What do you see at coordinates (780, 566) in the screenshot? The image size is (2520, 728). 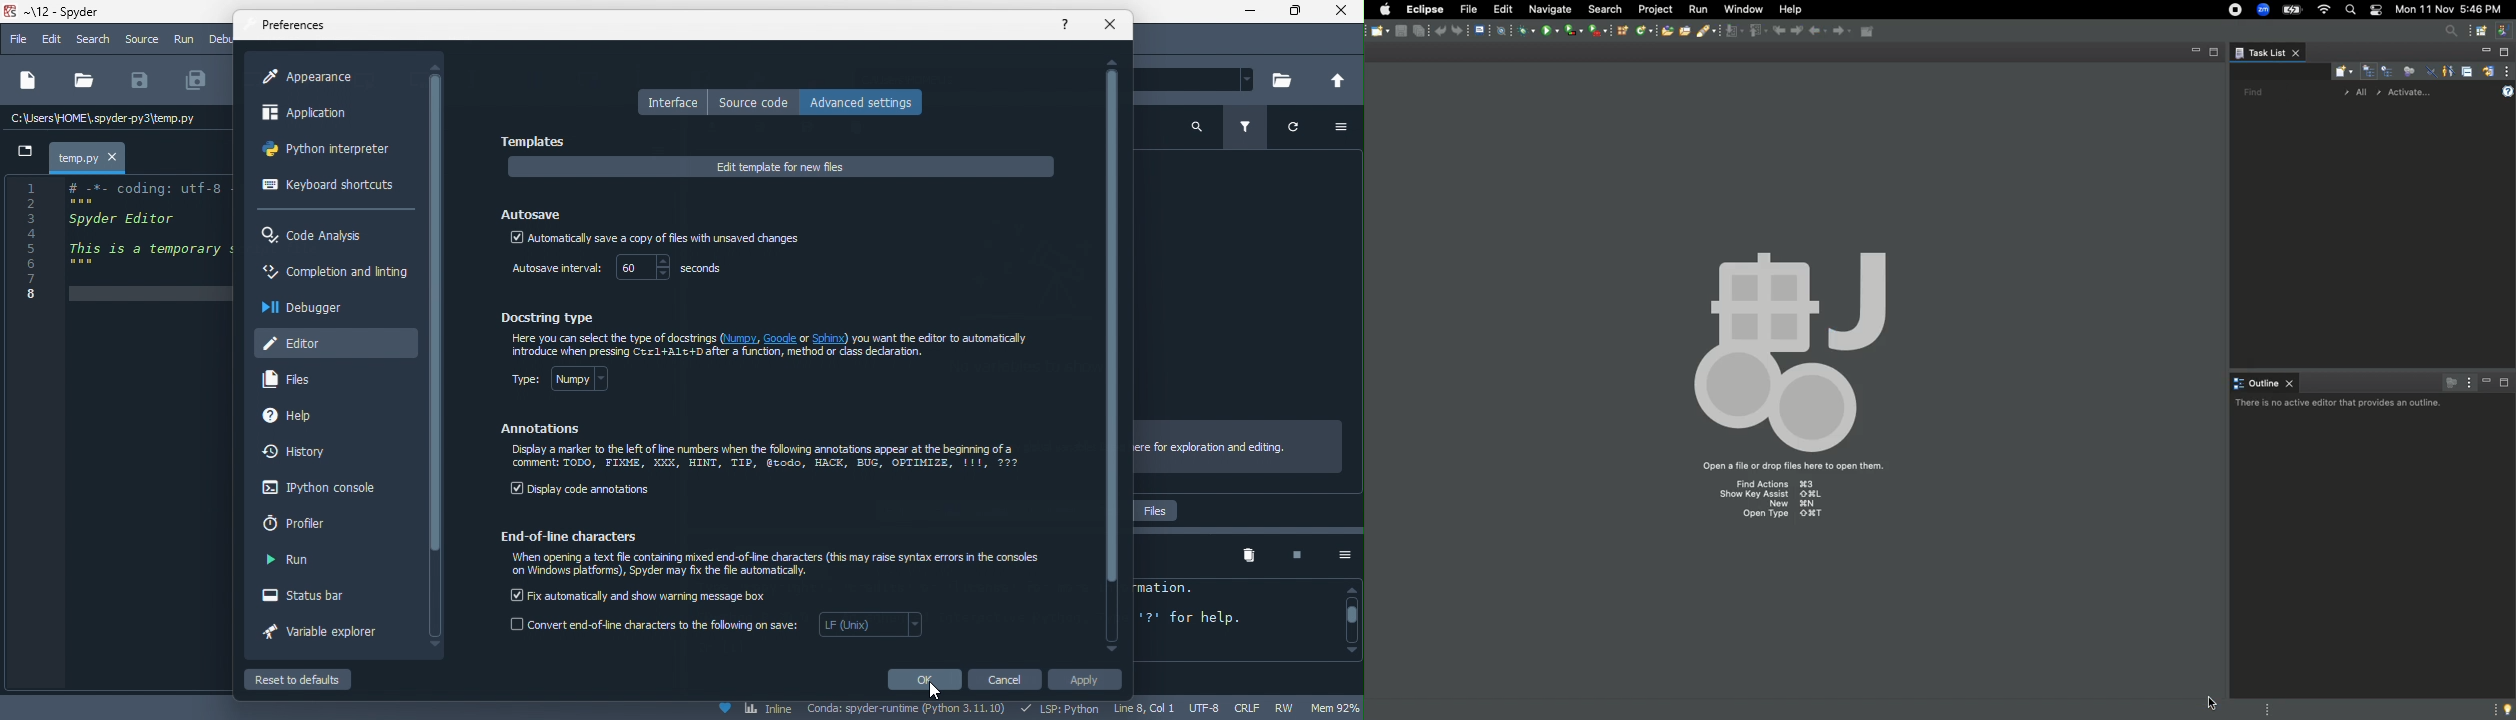 I see `text of end of line characters` at bounding box center [780, 566].